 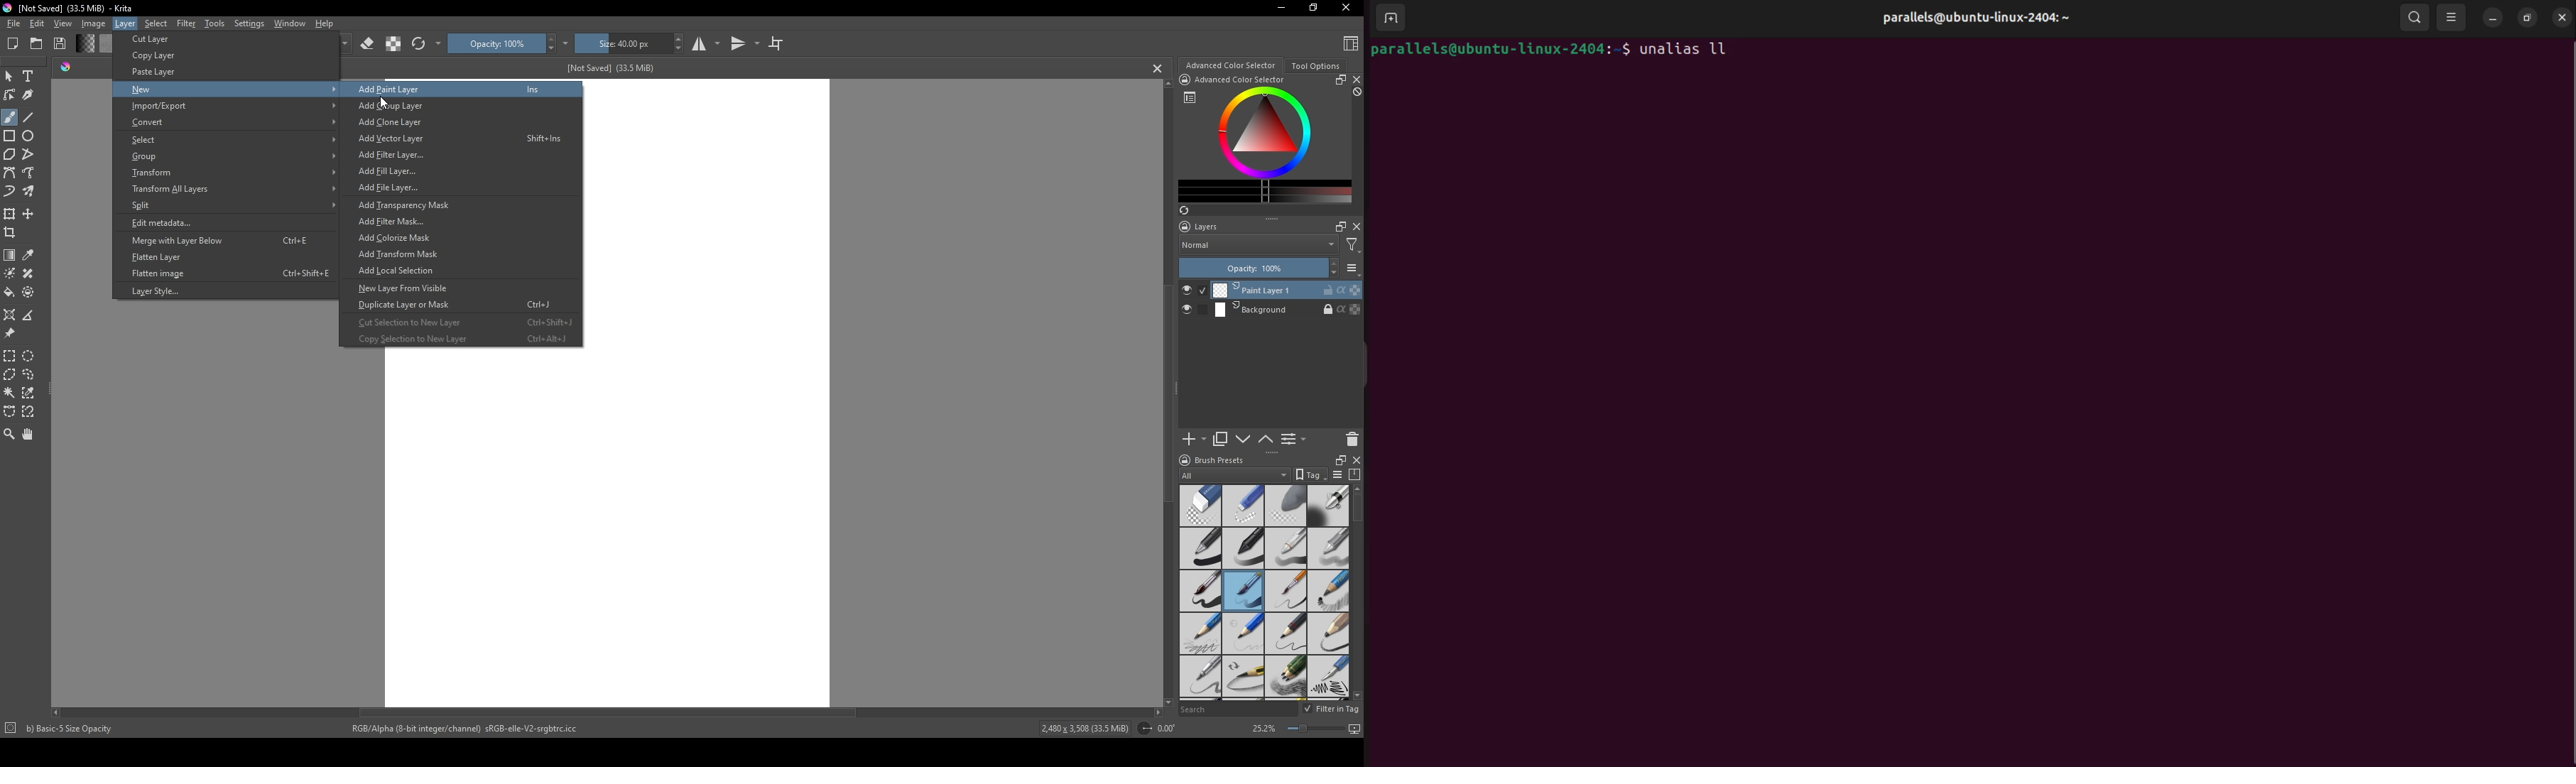 I want to click on standard eraser, so click(x=1200, y=505).